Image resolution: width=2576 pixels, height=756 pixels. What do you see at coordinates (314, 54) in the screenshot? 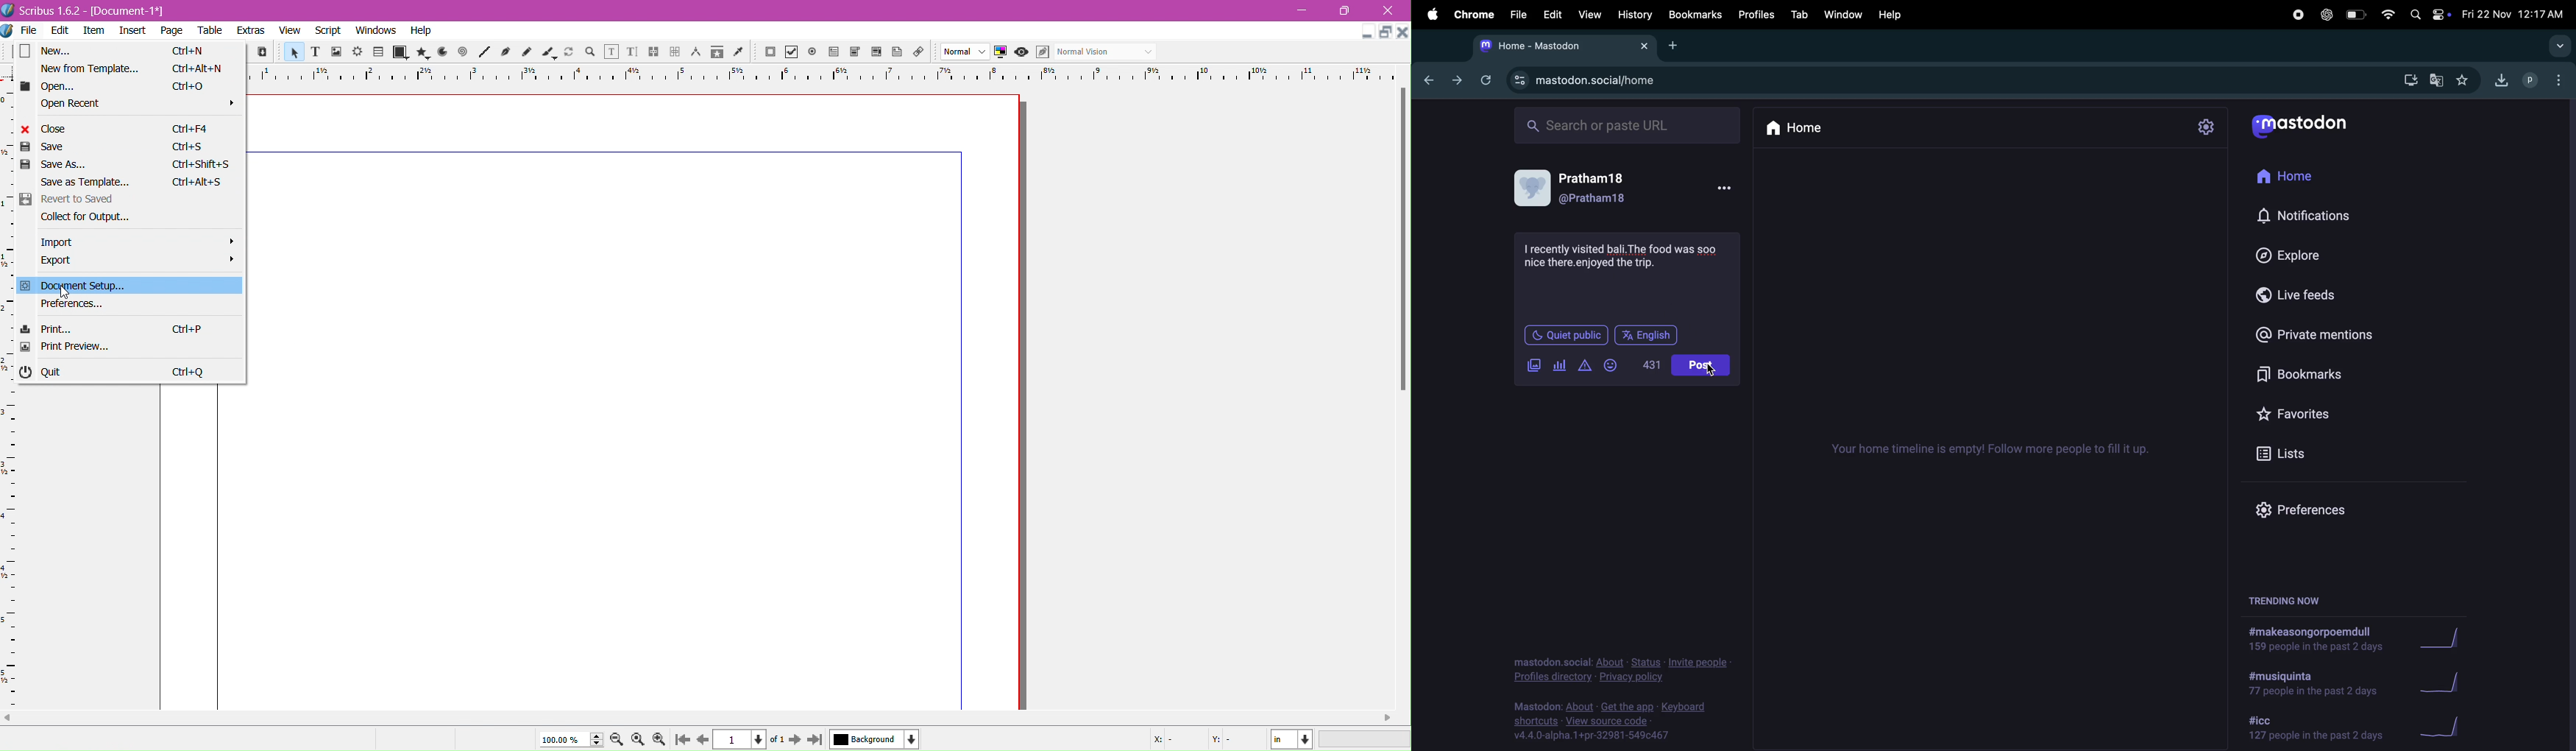
I see `text frame` at bounding box center [314, 54].